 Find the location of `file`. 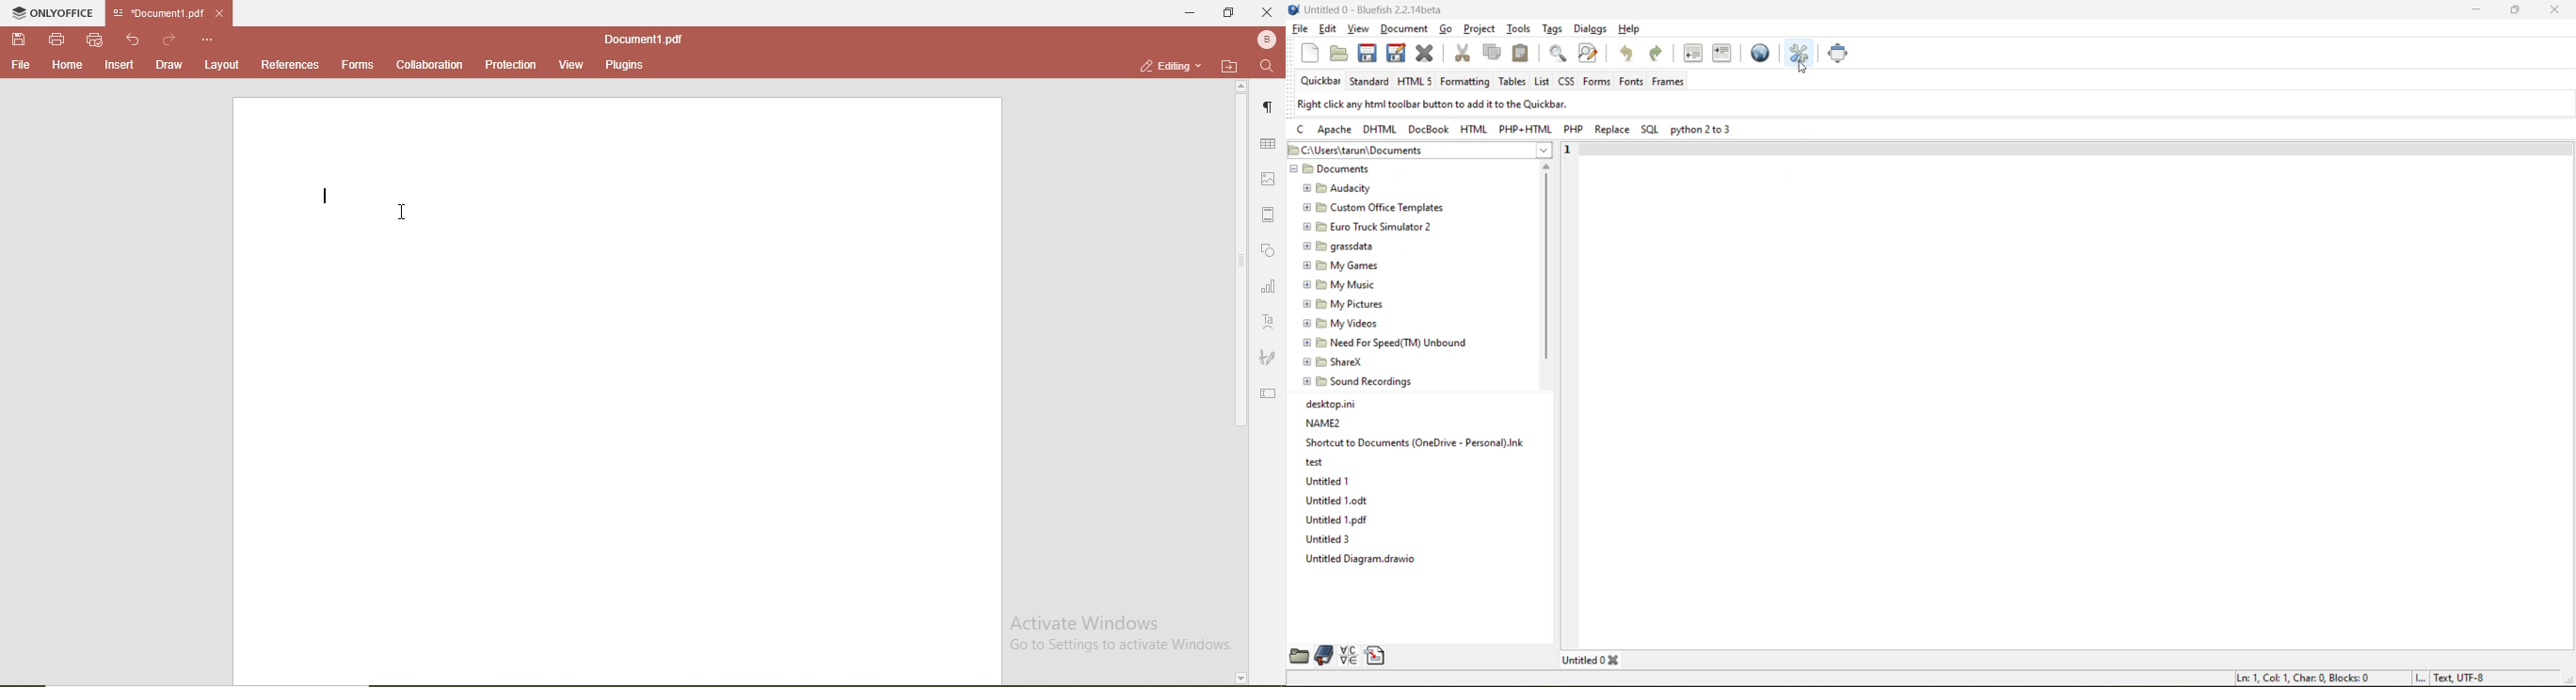

file is located at coordinates (22, 66).